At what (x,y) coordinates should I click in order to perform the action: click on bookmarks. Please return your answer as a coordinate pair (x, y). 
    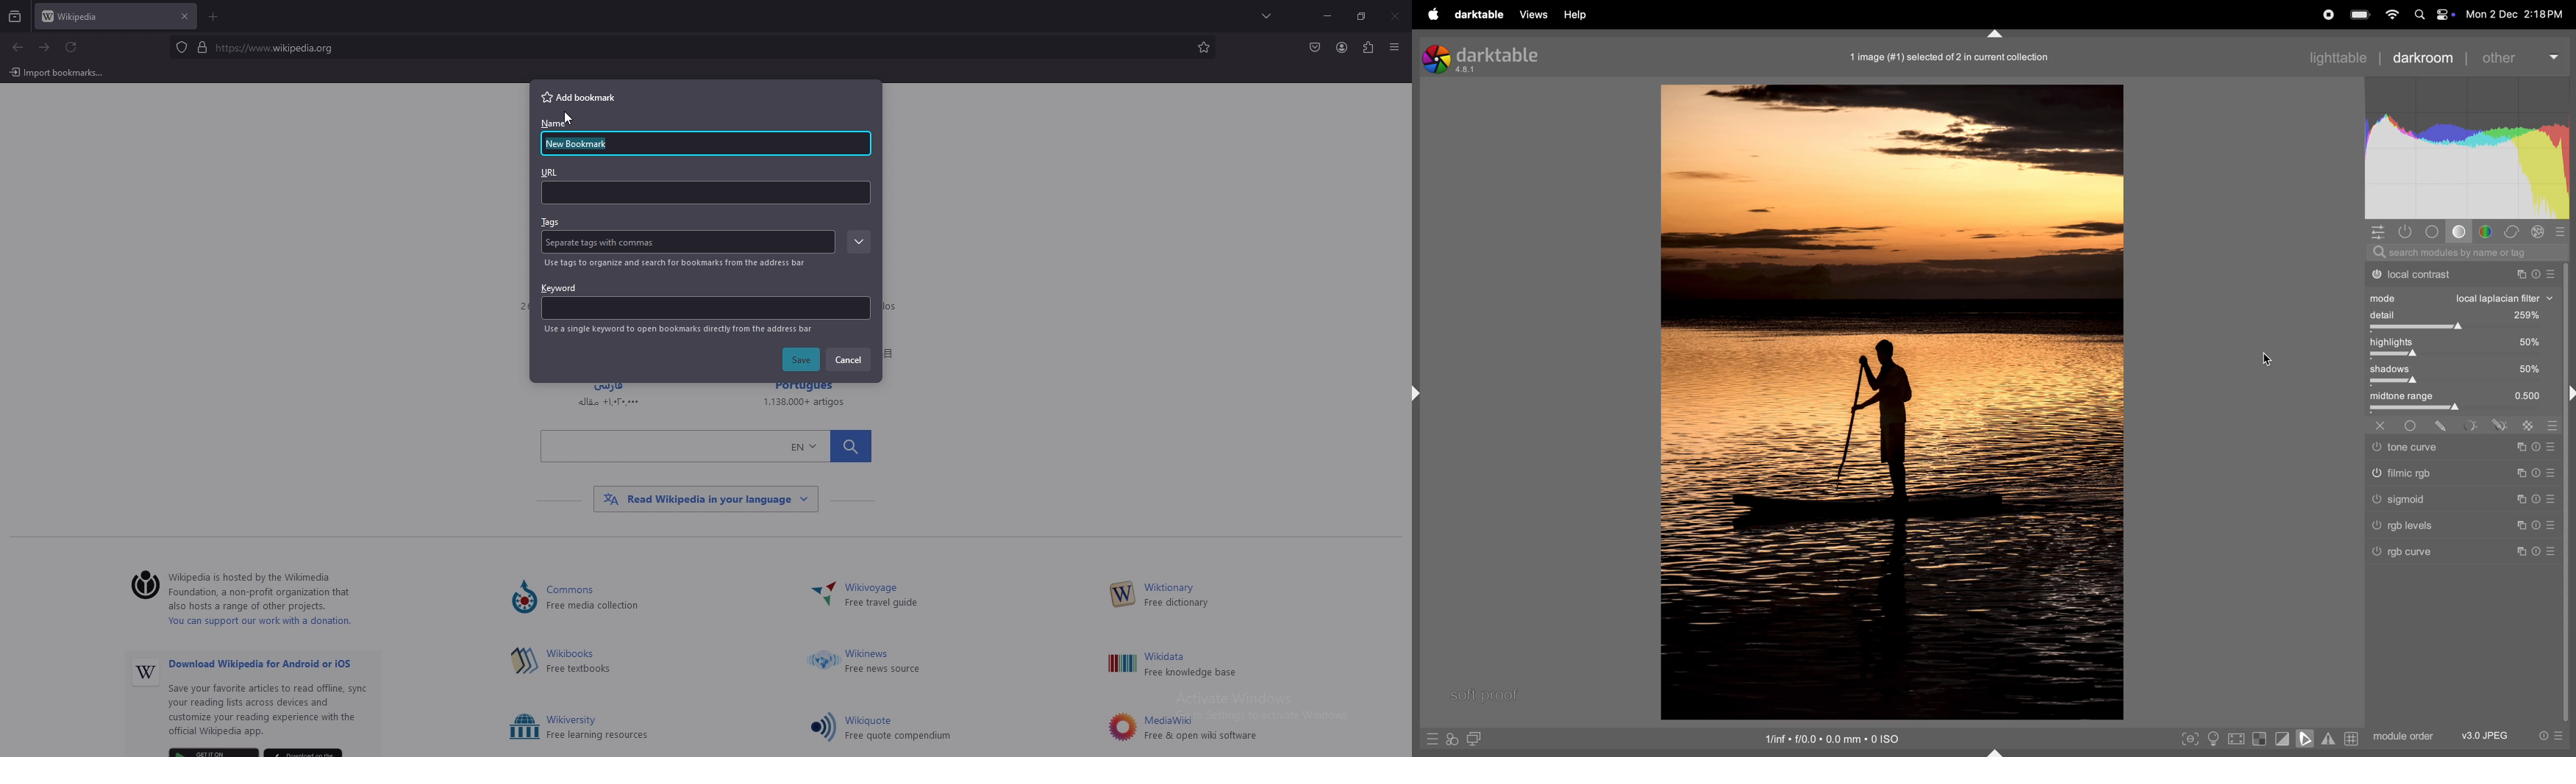
    Looking at the image, I should click on (1203, 47).